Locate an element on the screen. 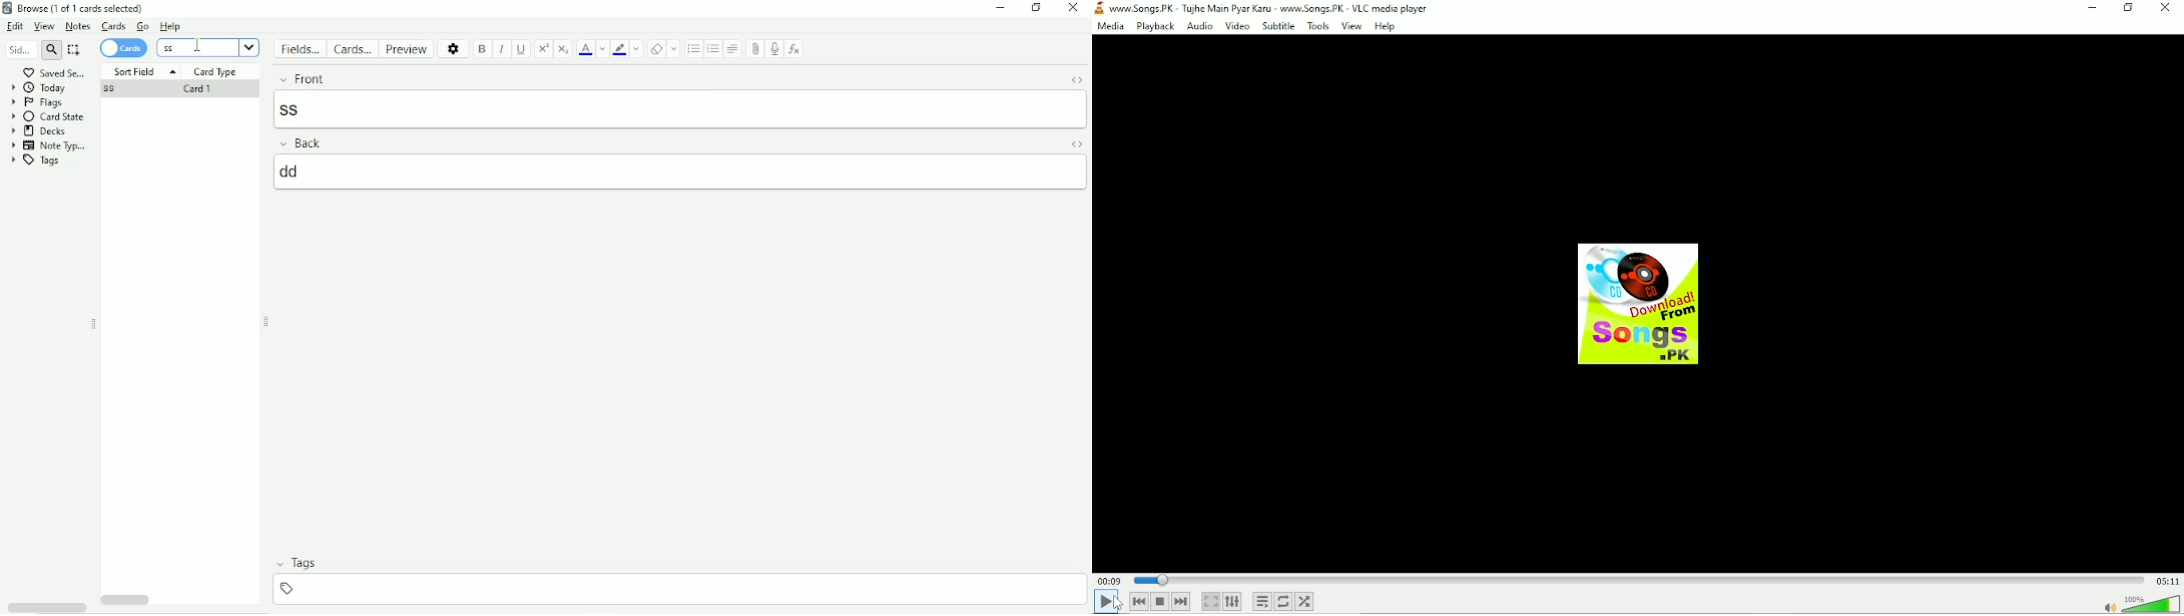  Go is located at coordinates (142, 26).